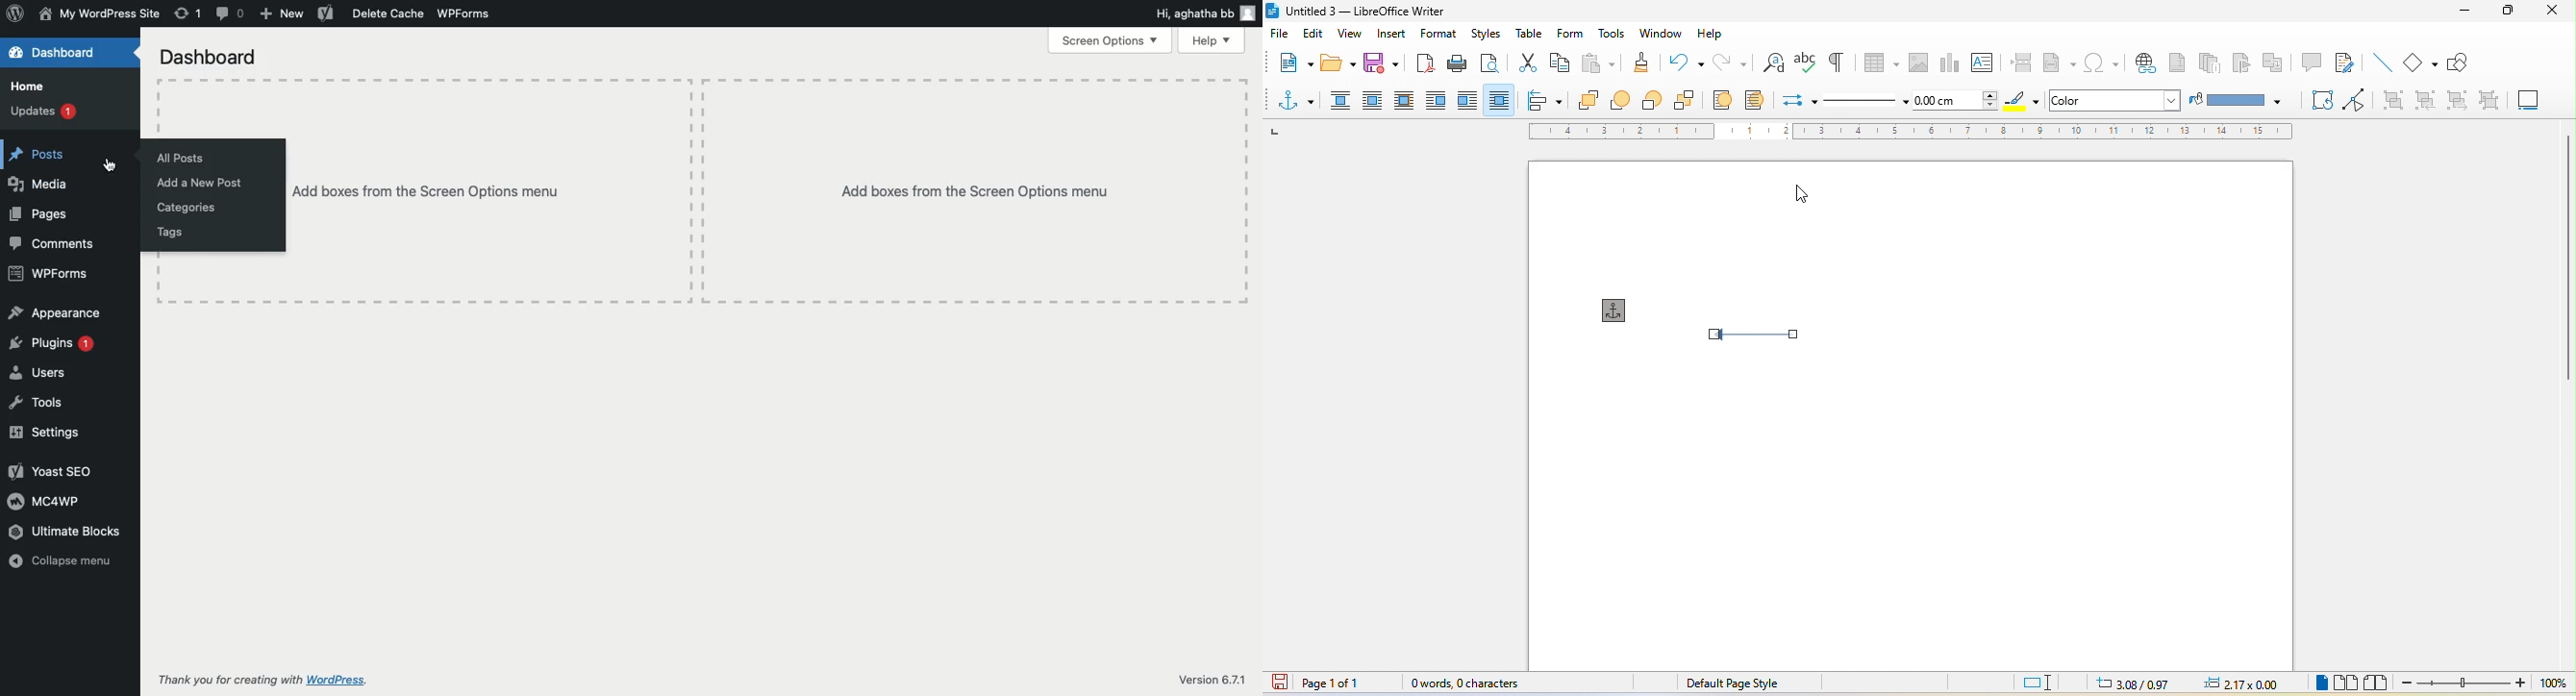 Image resolution: width=2576 pixels, height=700 pixels. What do you see at coordinates (2454, 99) in the screenshot?
I see `exit group` at bounding box center [2454, 99].